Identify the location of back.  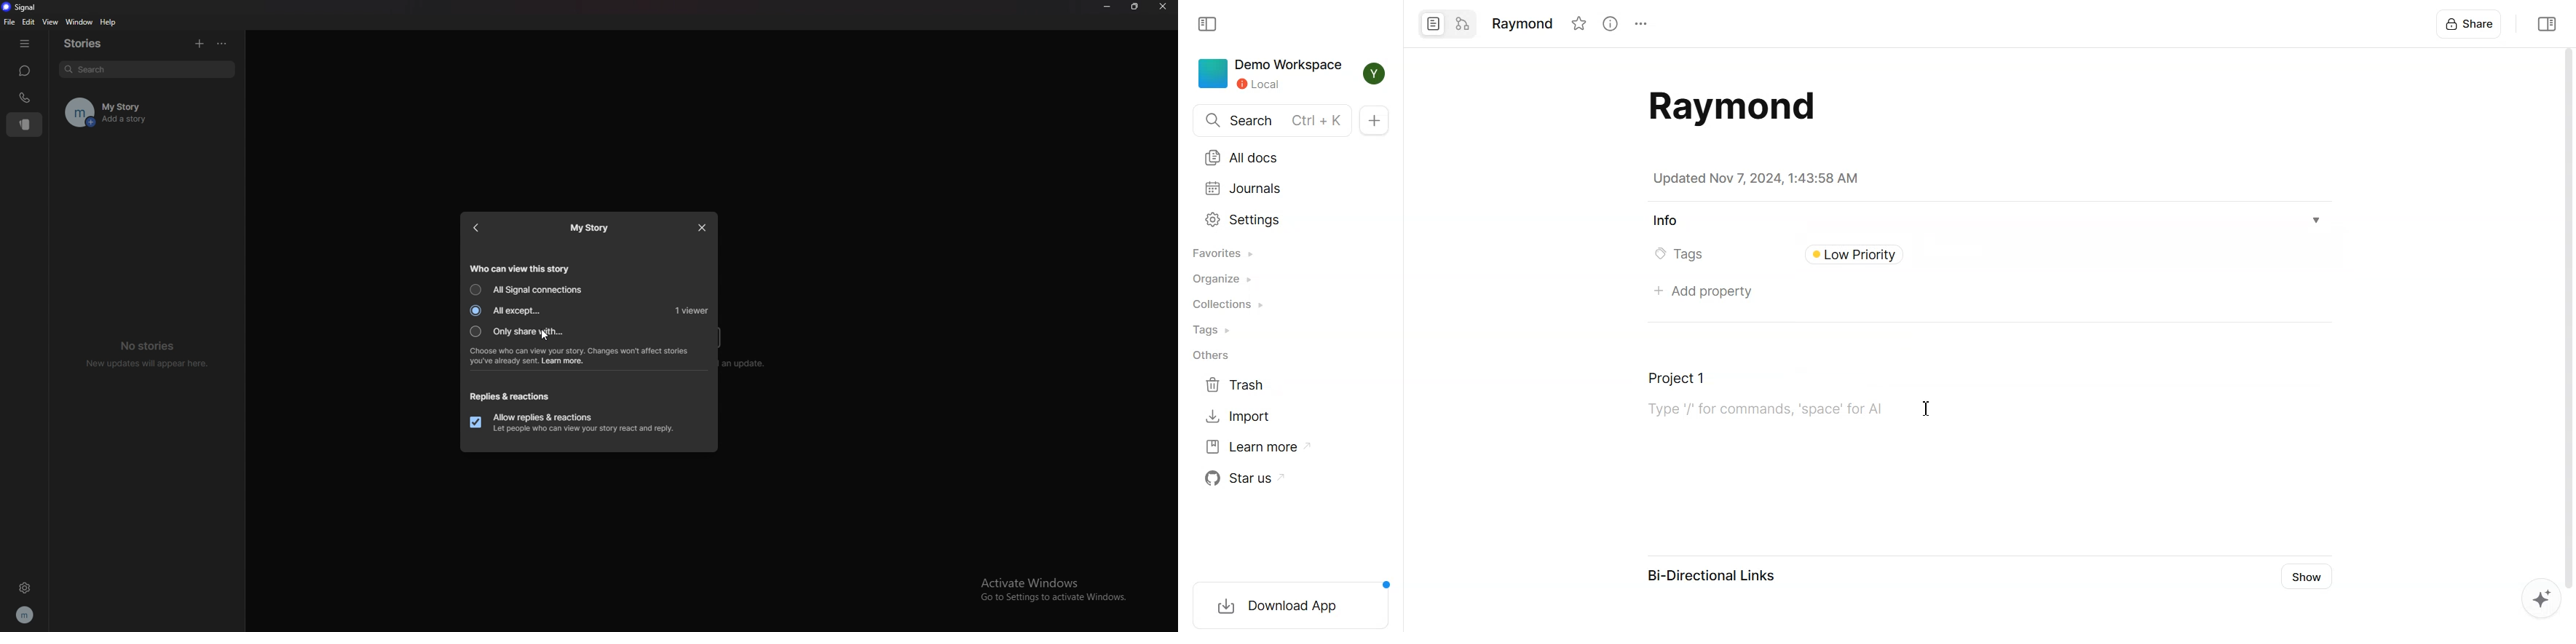
(477, 228).